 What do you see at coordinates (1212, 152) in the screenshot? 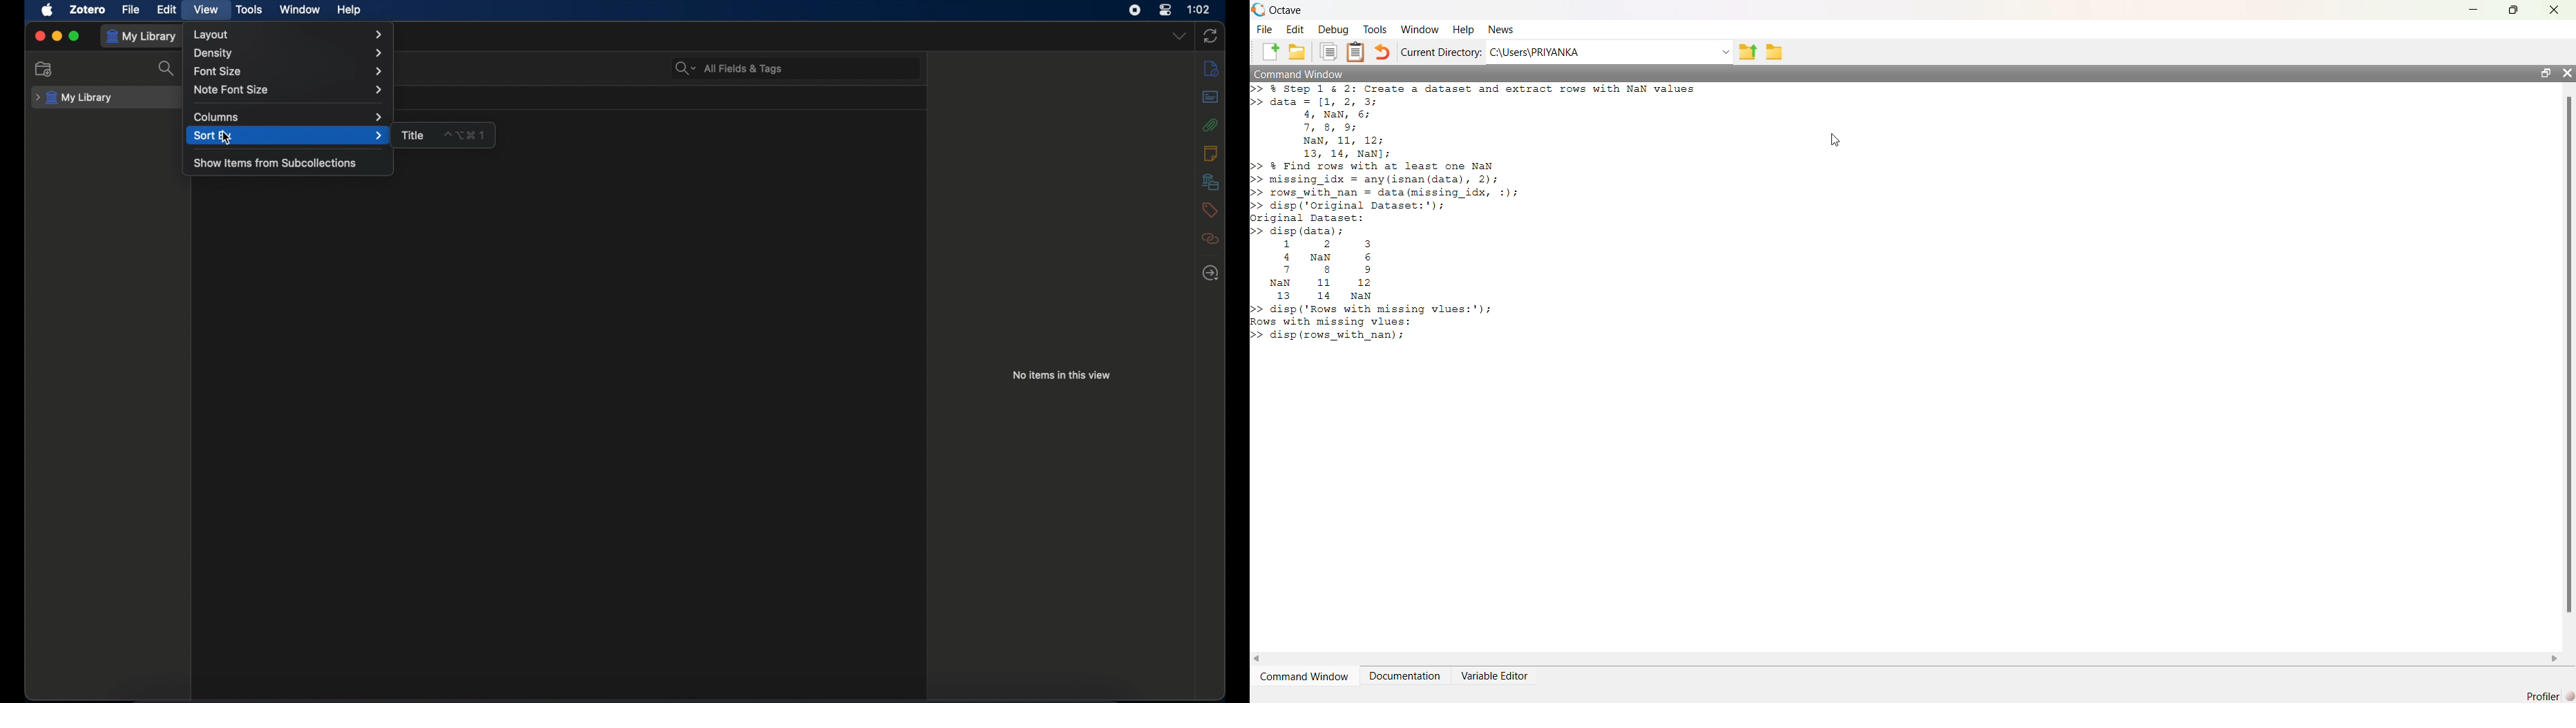
I see `notes` at bounding box center [1212, 152].